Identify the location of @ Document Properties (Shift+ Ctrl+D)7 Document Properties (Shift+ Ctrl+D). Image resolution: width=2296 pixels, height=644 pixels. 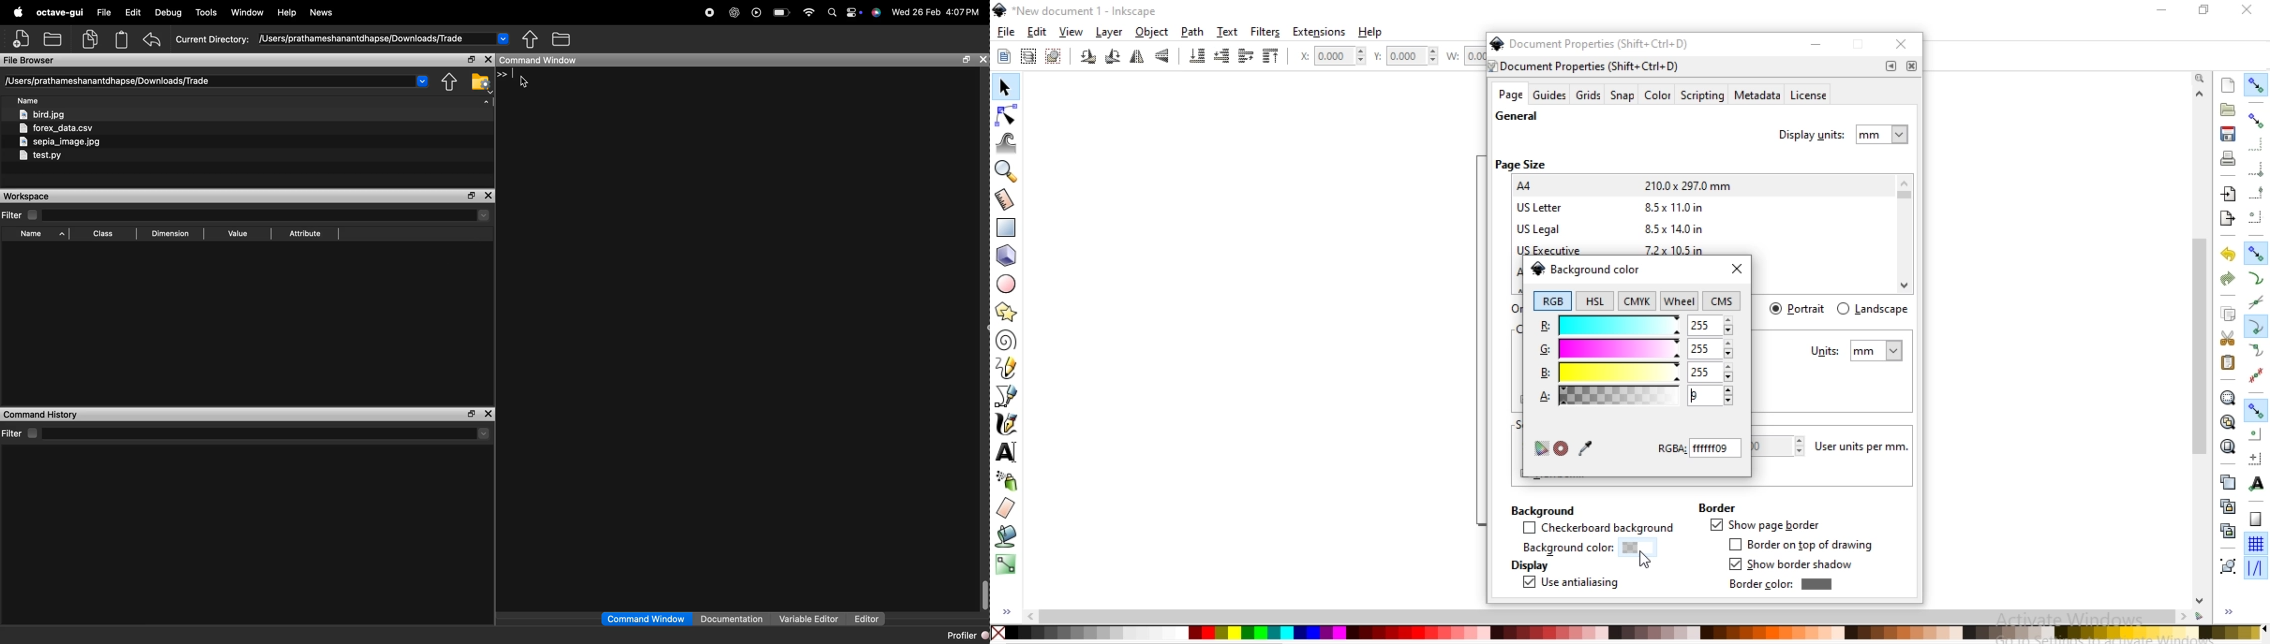
(1596, 54).